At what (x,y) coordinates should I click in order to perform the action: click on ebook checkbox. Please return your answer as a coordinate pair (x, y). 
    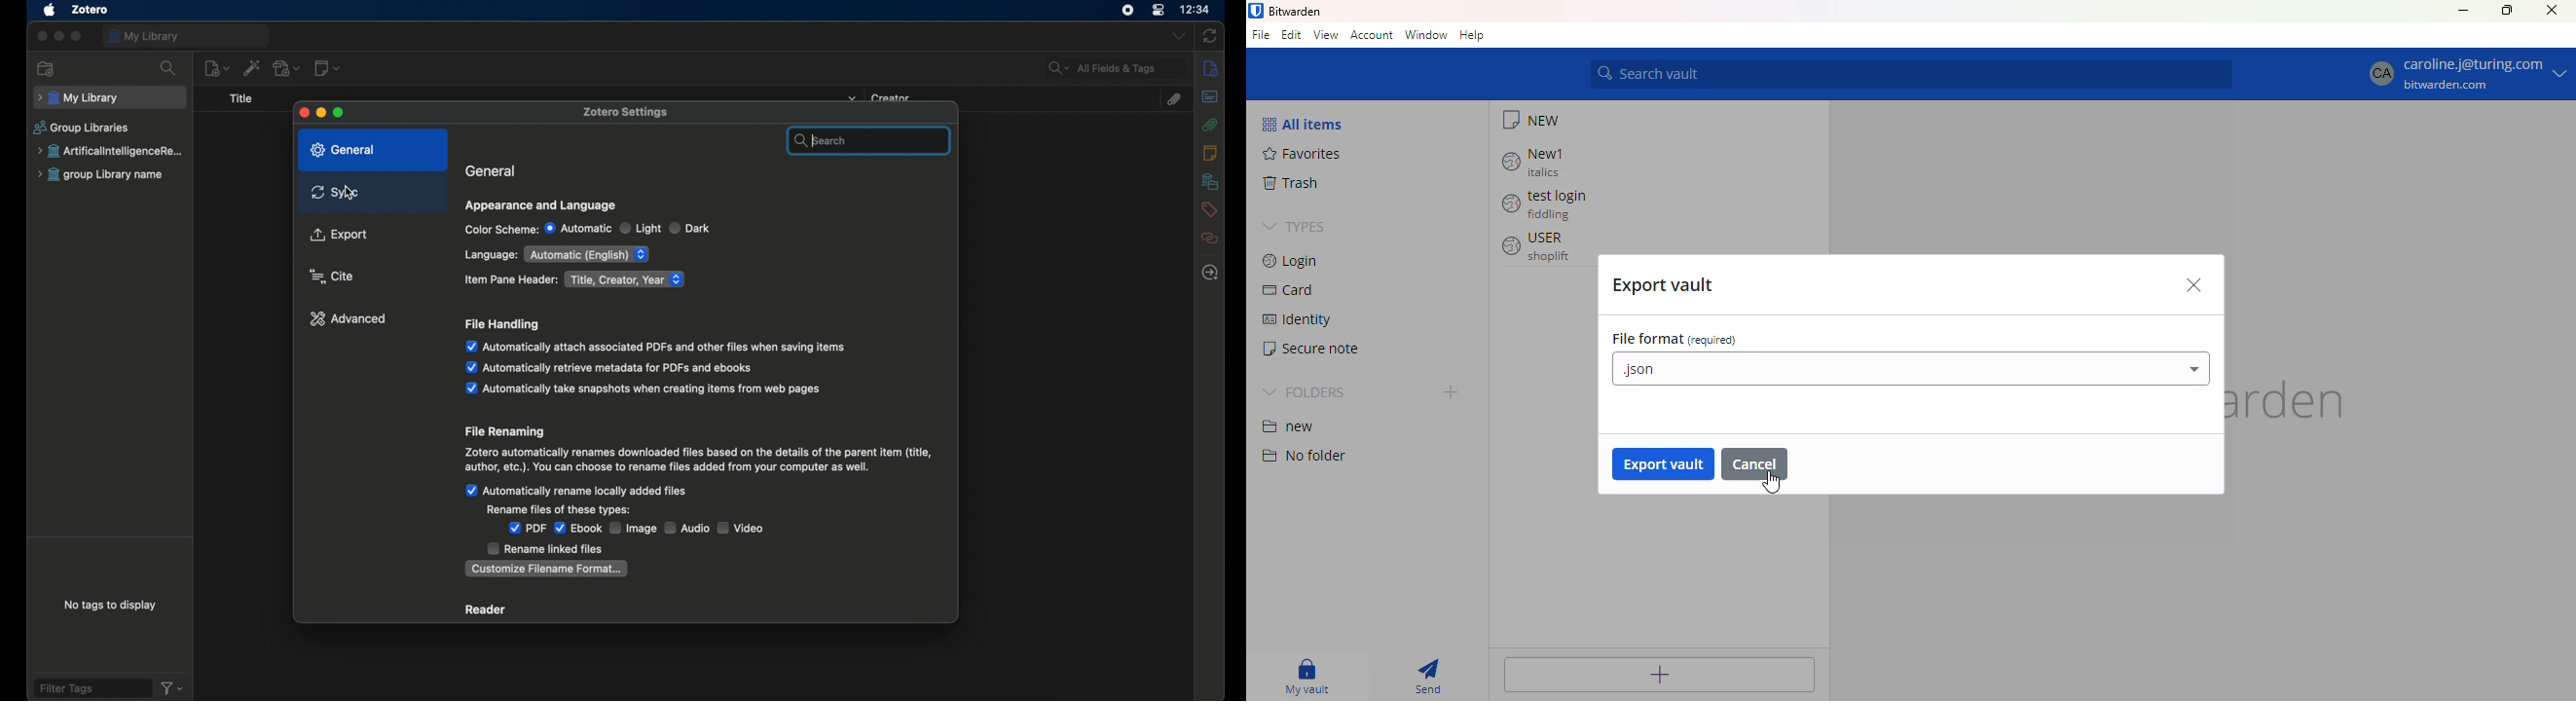
    Looking at the image, I should click on (577, 528).